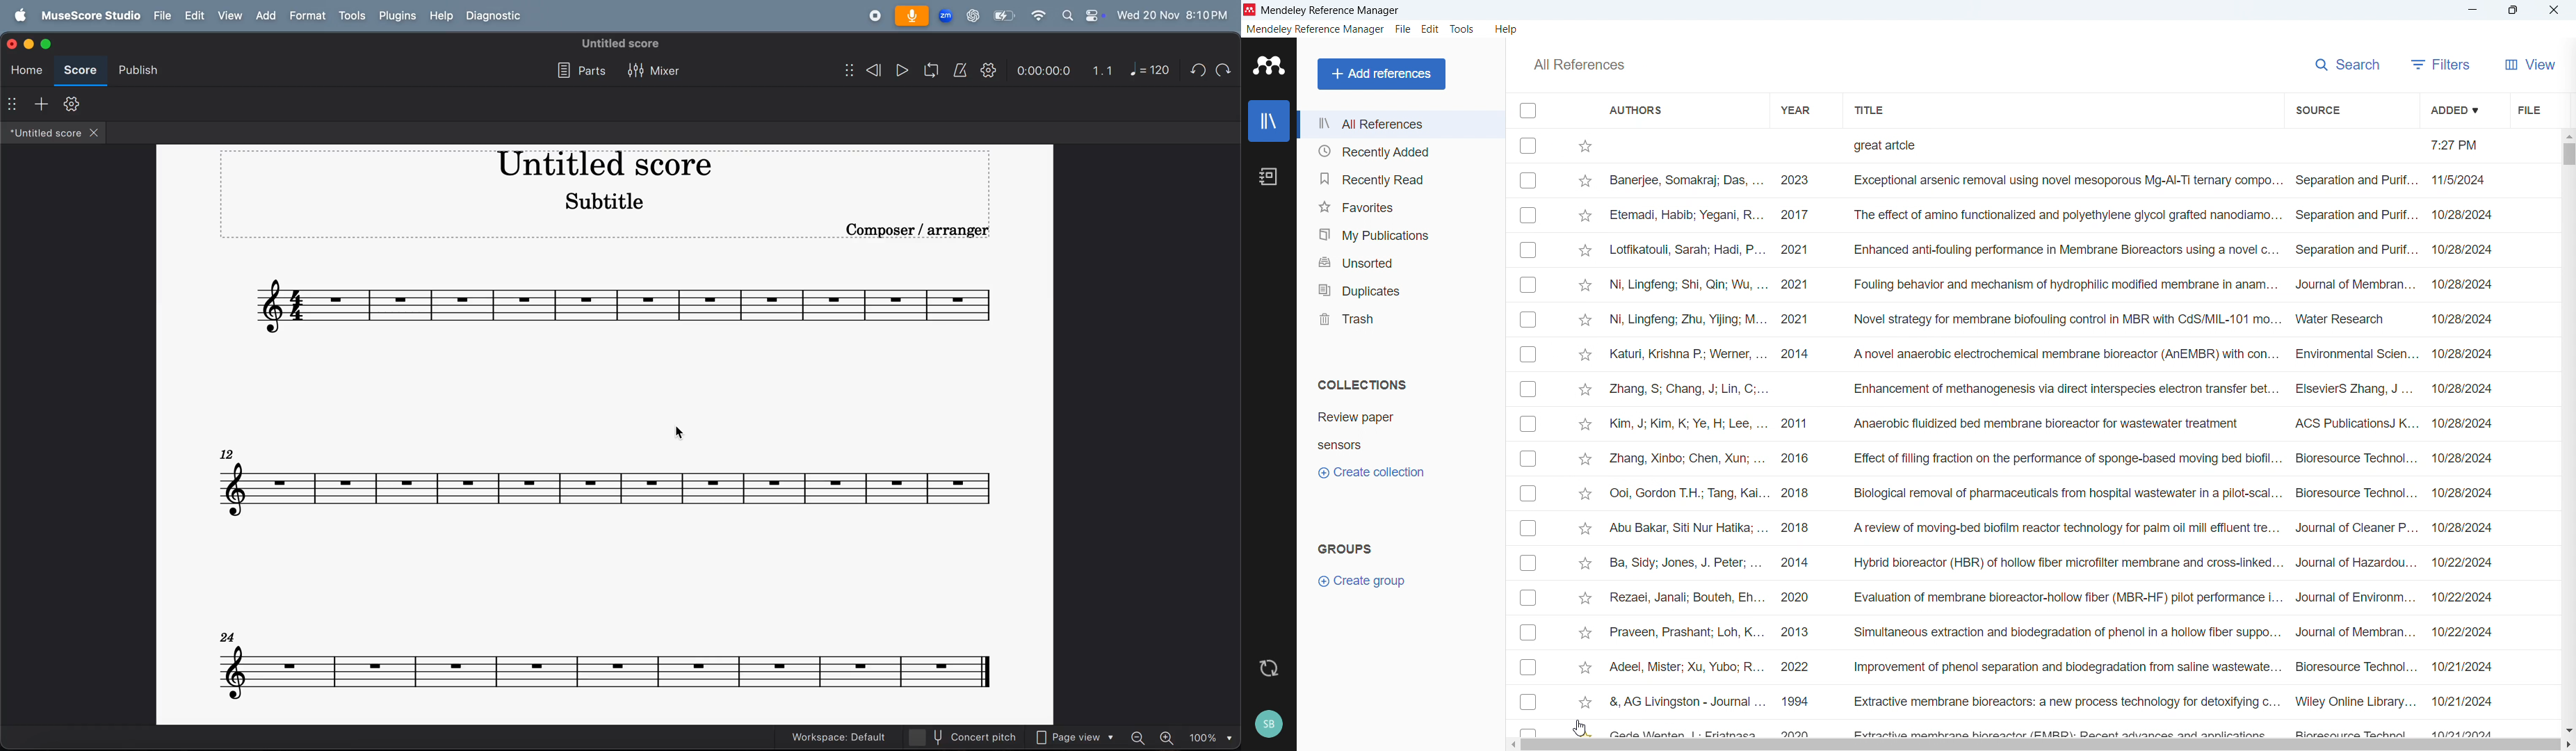 The height and width of the screenshot is (756, 2576). Describe the element at coordinates (1399, 234) in the screenshot. I see `My publications ` at that location.